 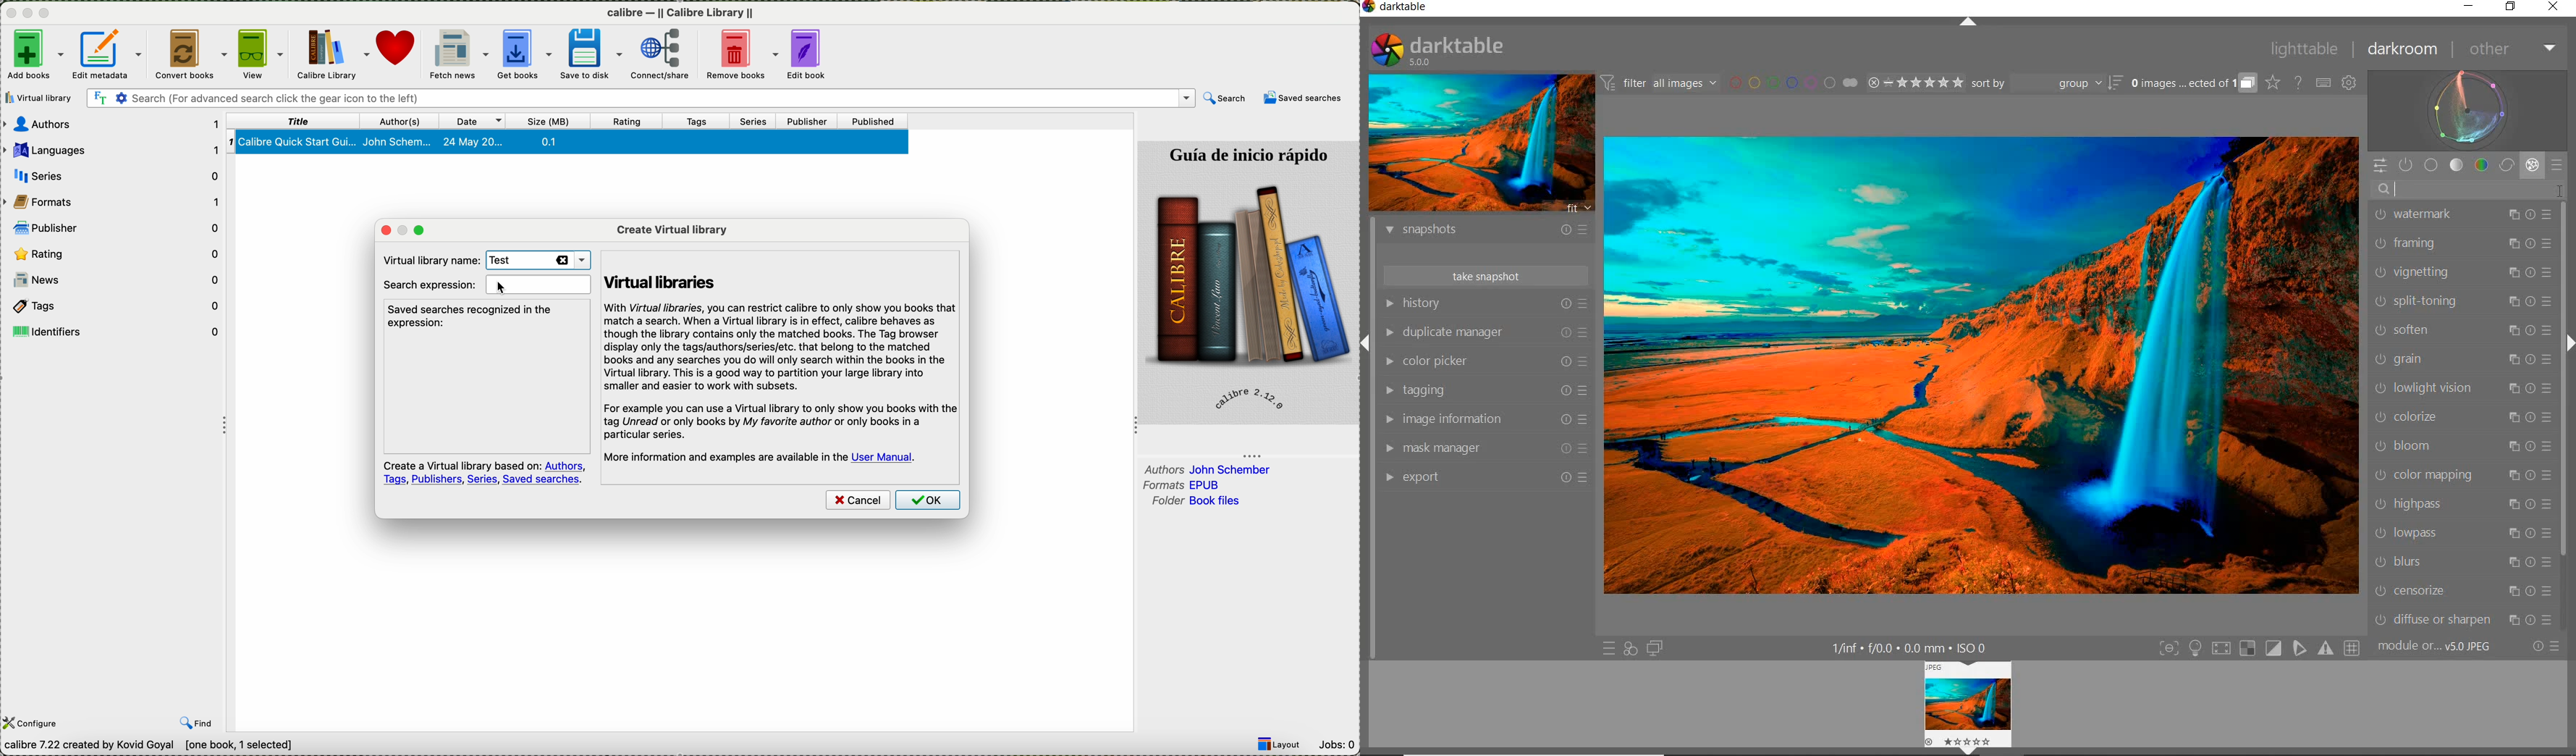 What do you see at coordinates (858, 501) in the screenshot?
I see `cancel` at bounding box center [858, 501].